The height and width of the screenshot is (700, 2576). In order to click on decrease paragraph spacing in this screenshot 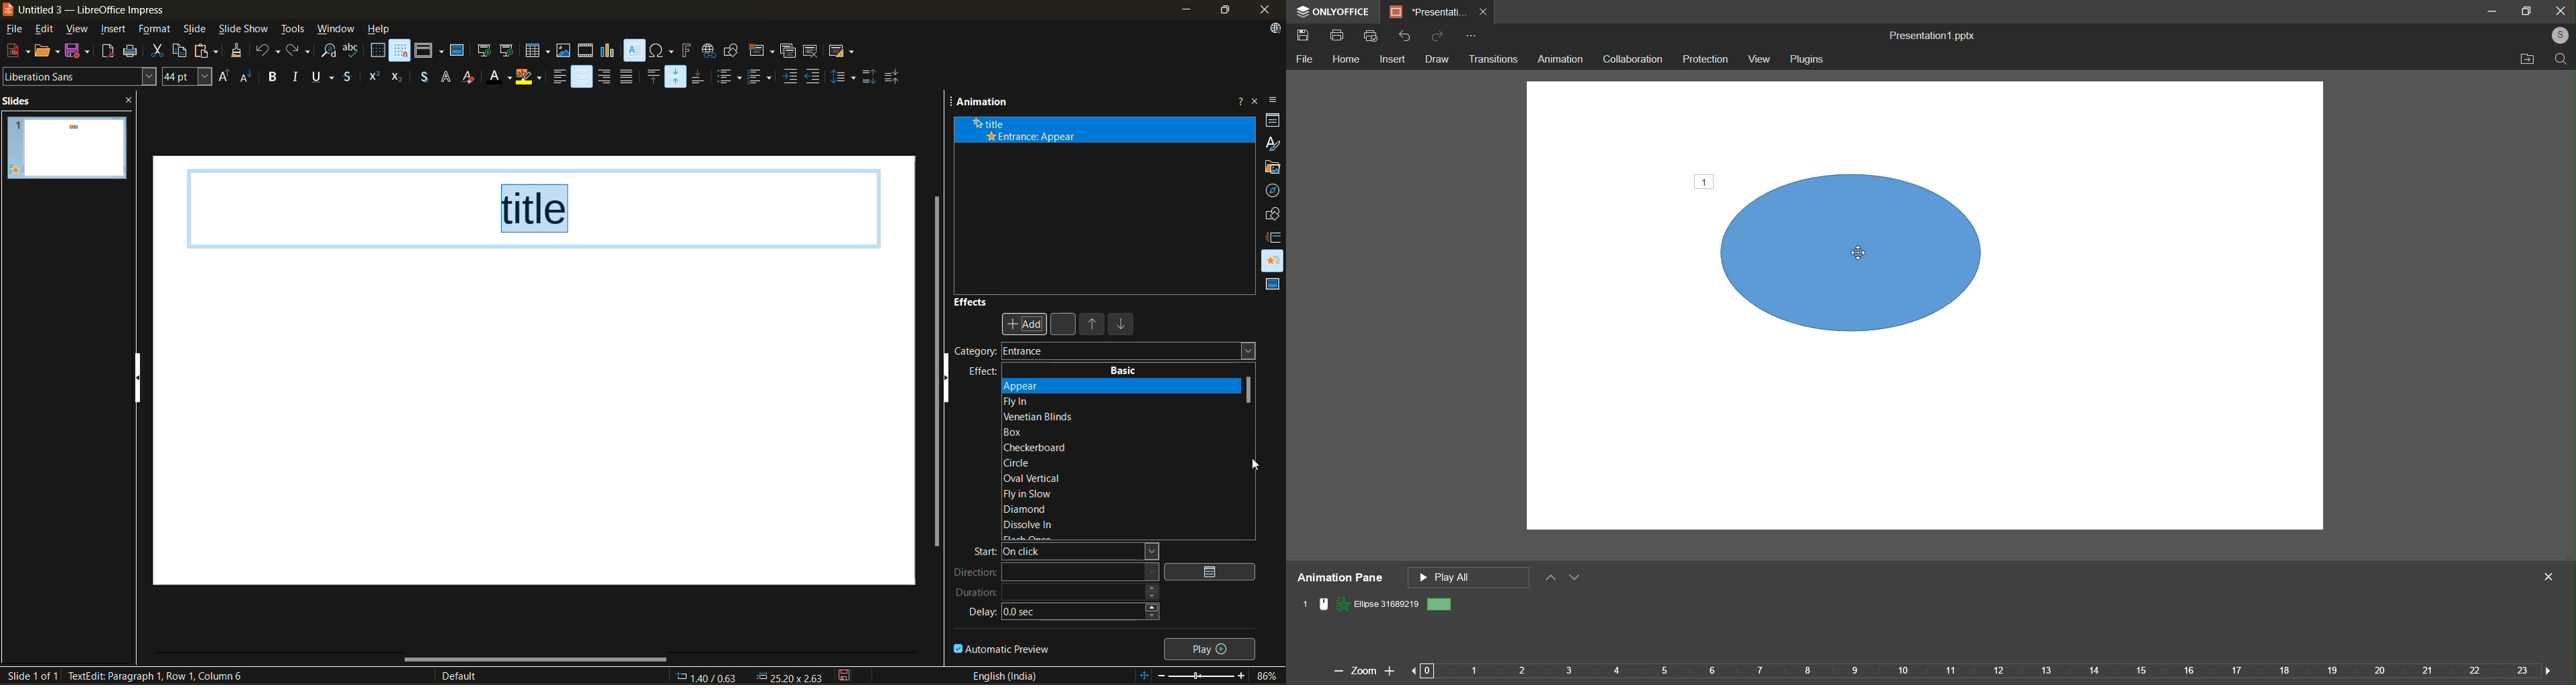, I will do `click(893, 77)`.